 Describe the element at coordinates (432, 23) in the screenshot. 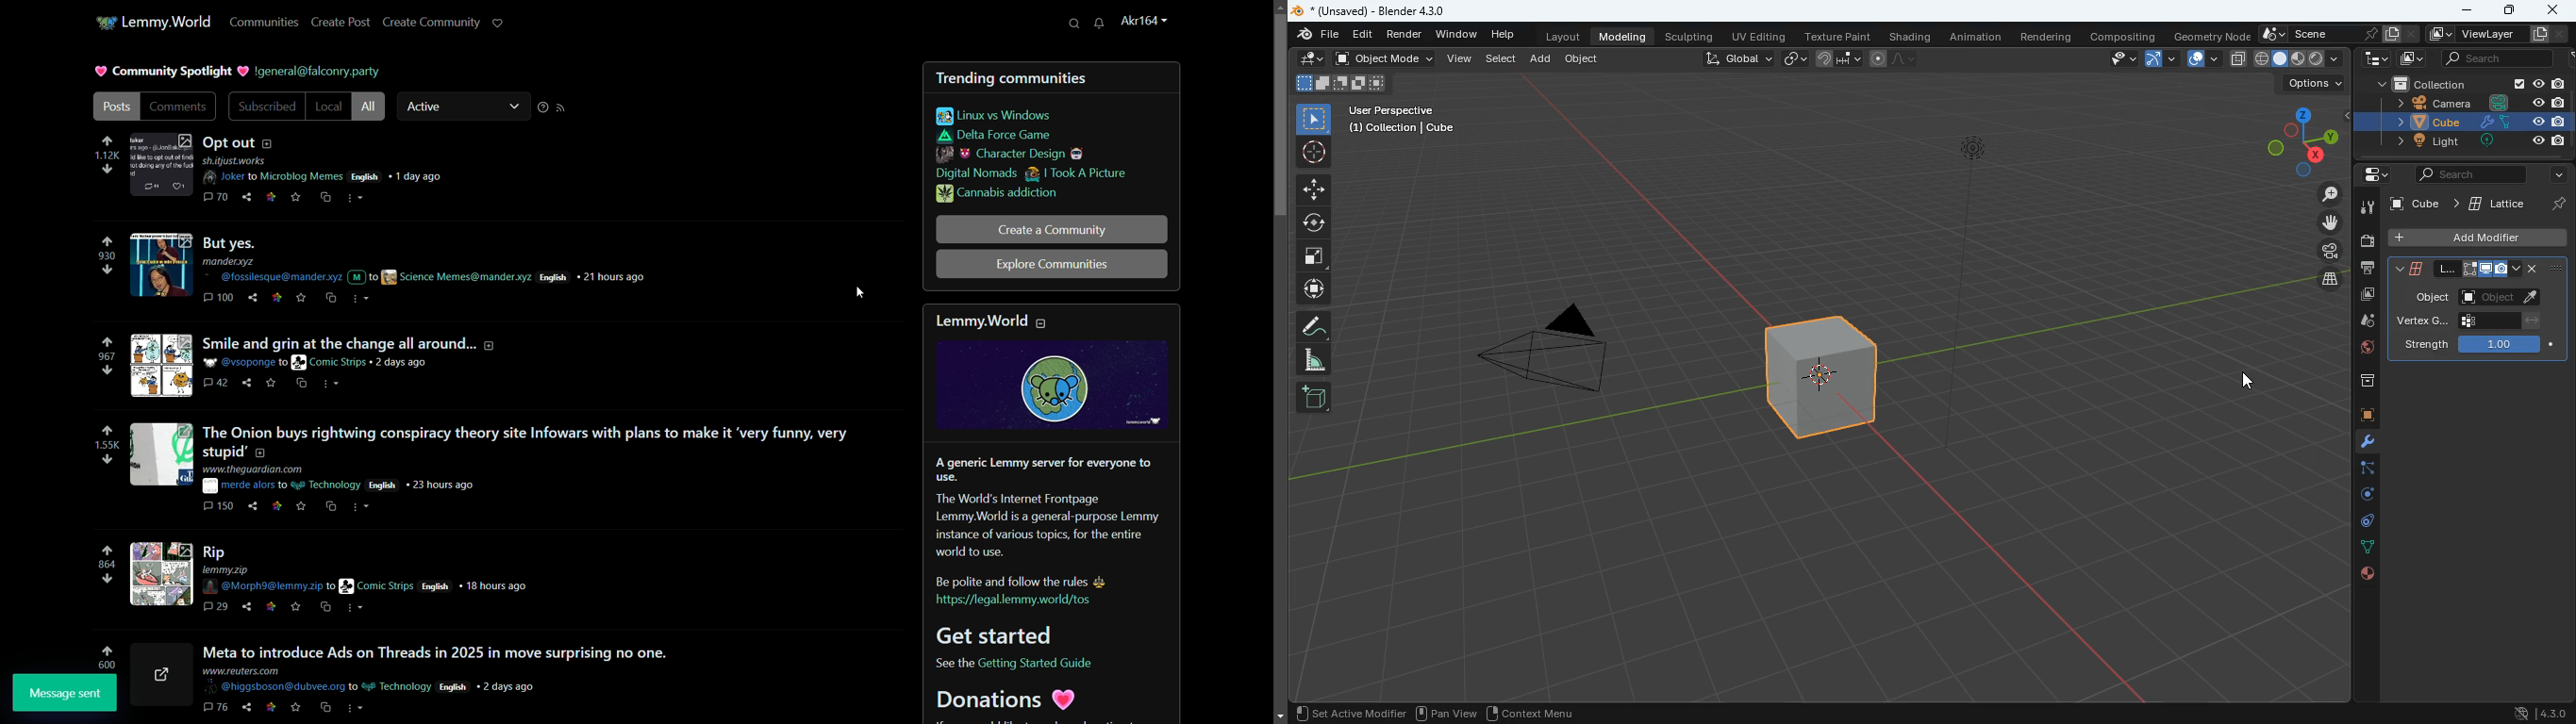

I see `create community` at that location.